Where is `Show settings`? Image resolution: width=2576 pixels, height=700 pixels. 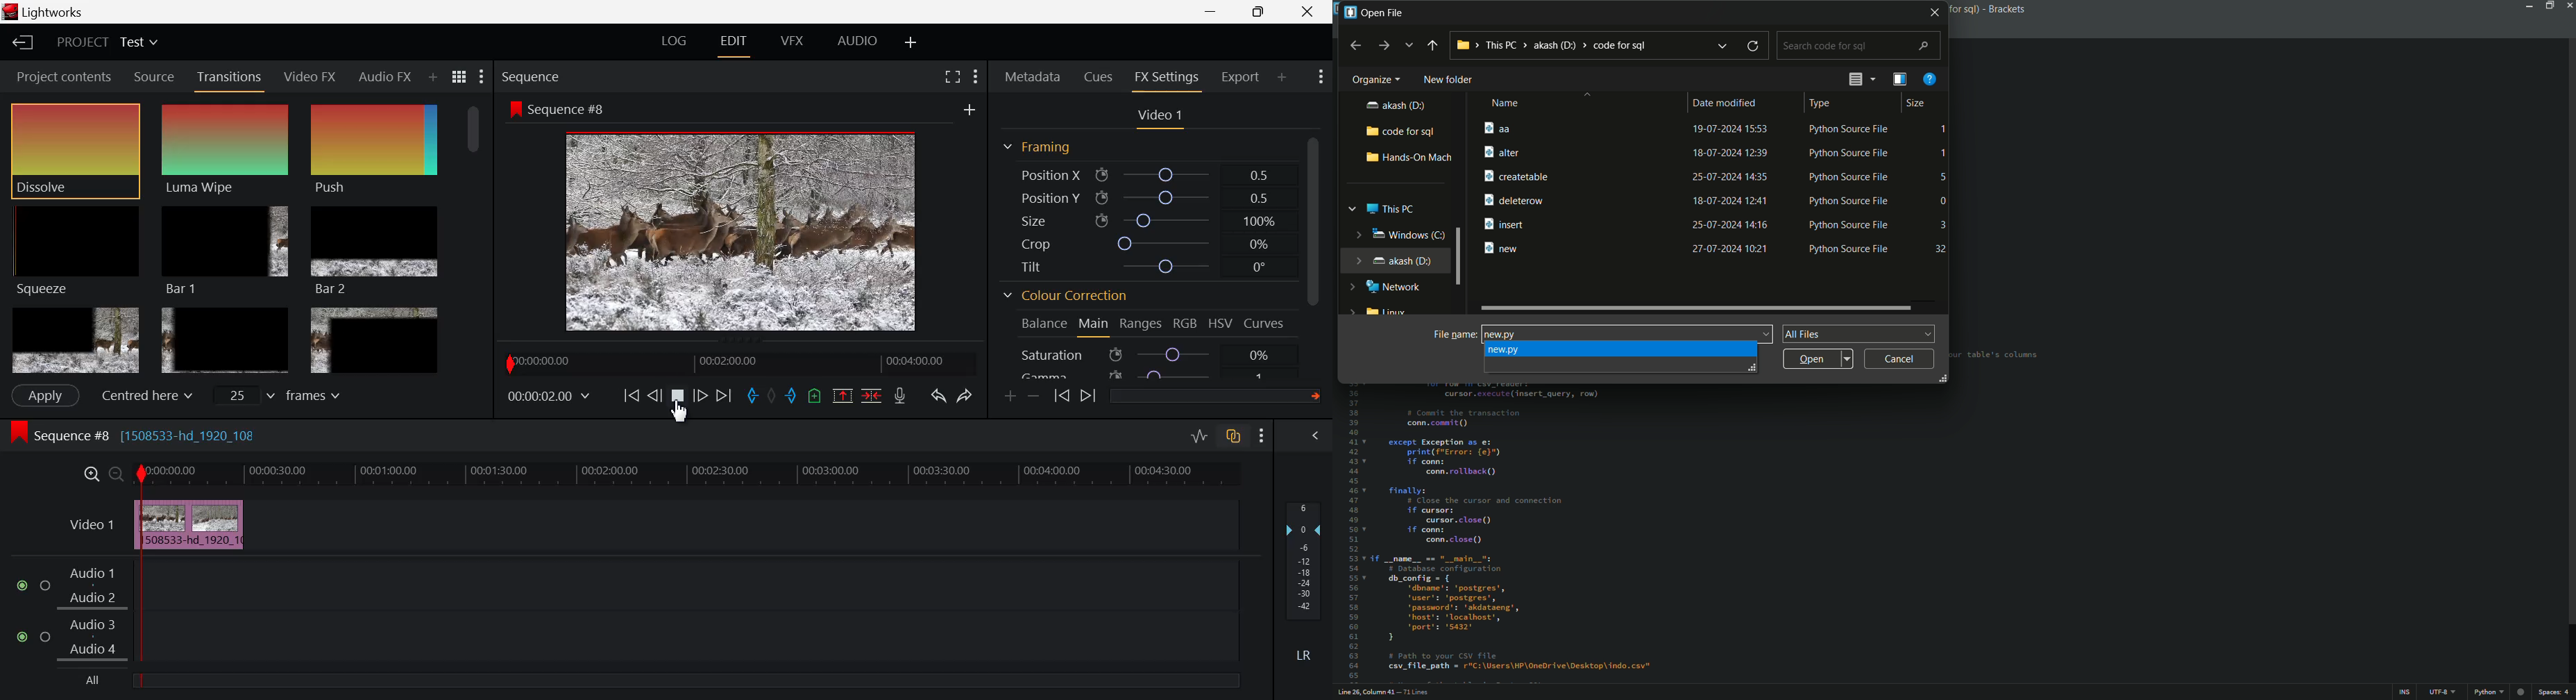
Show settings is located at coordinates (976, 76).